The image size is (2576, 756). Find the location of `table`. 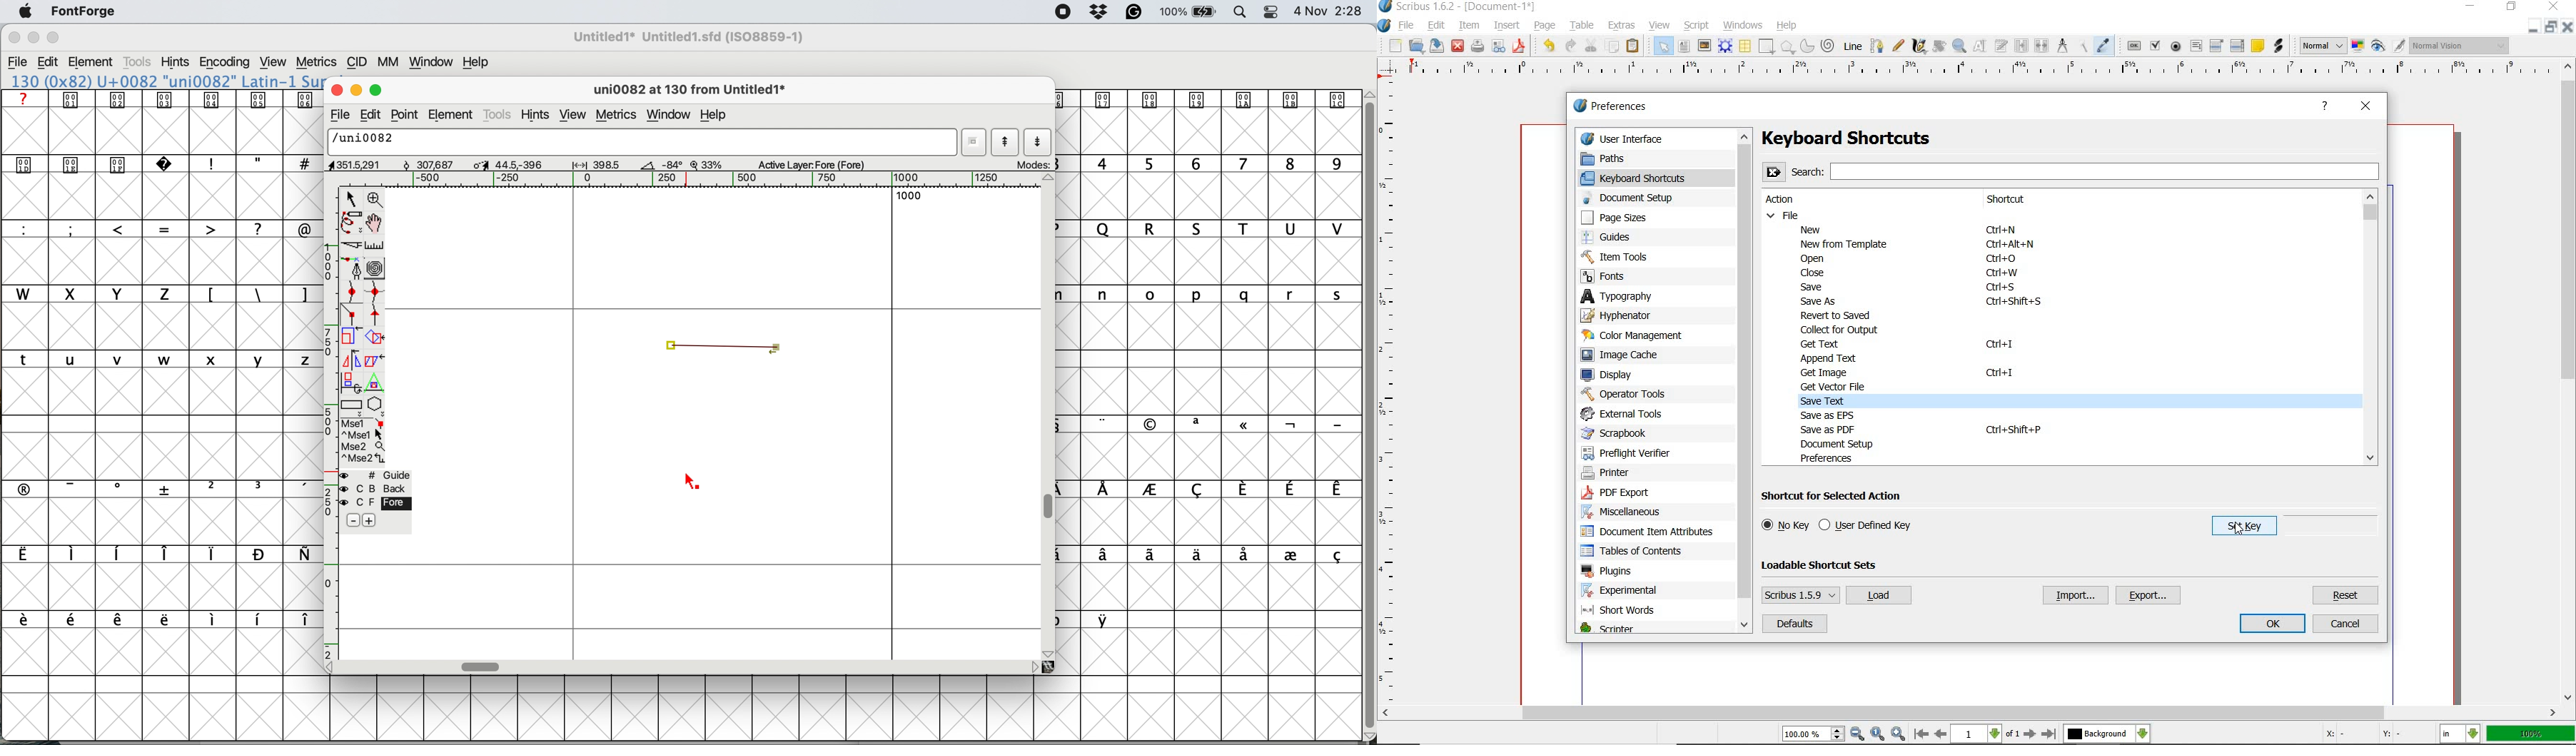

table is located at coordinates (1584, 24).